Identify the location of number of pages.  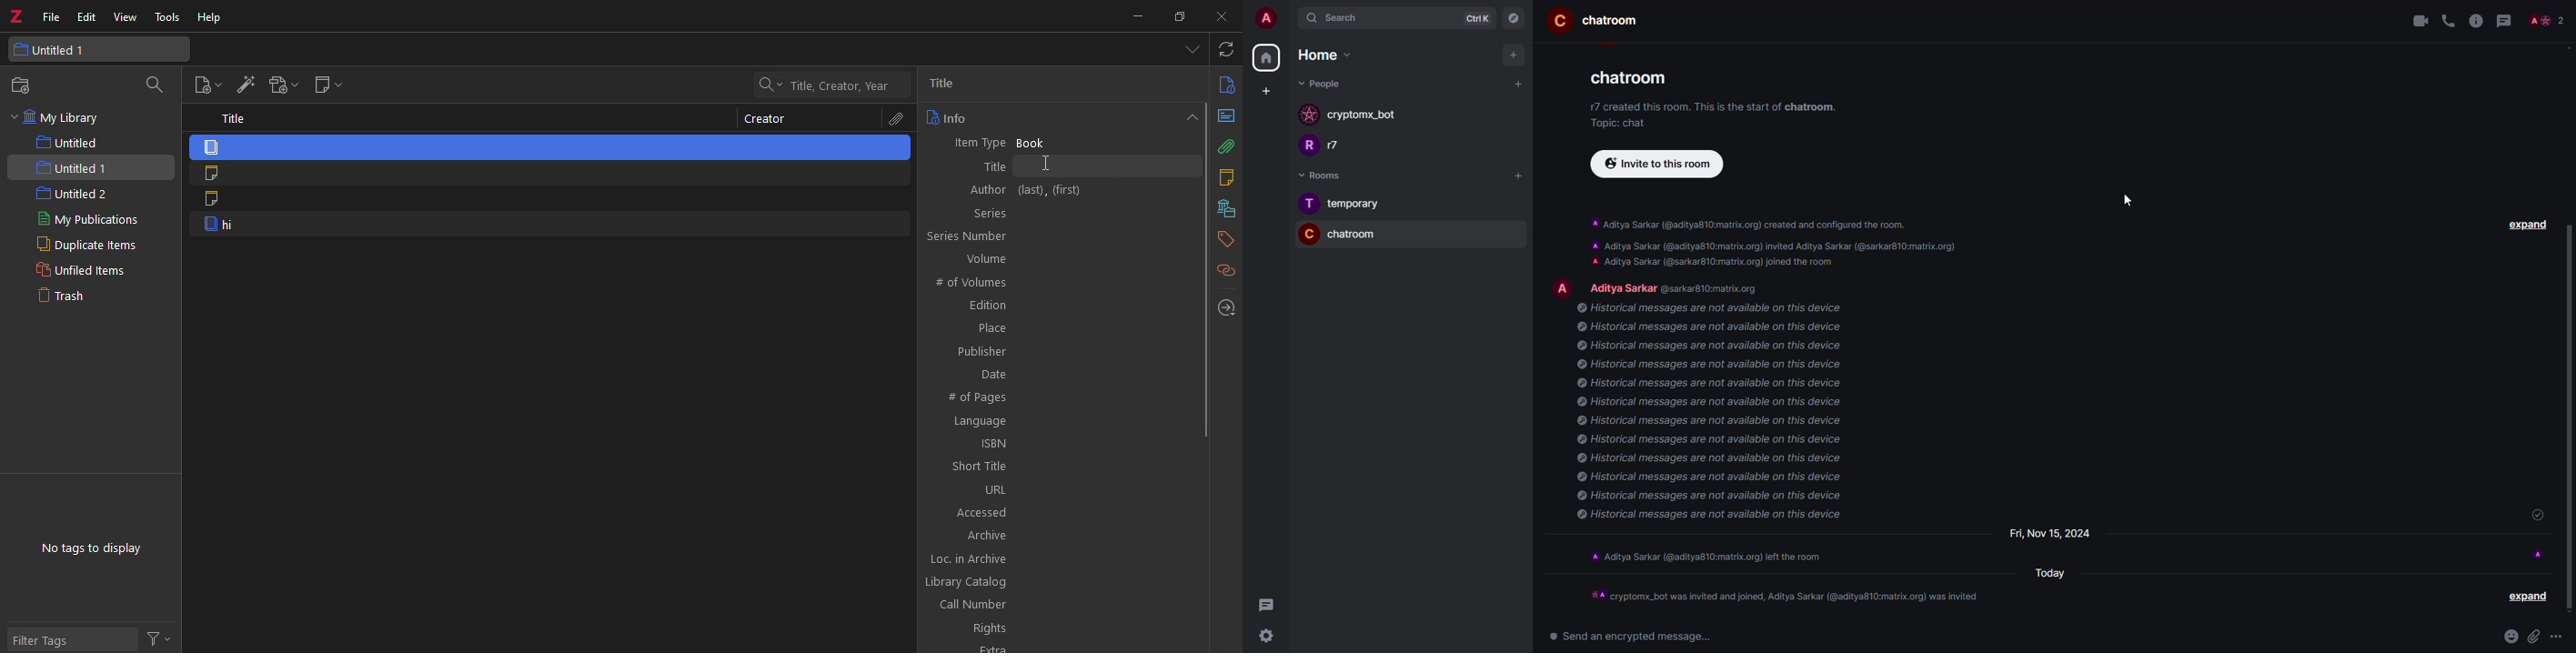
(1060, 398).